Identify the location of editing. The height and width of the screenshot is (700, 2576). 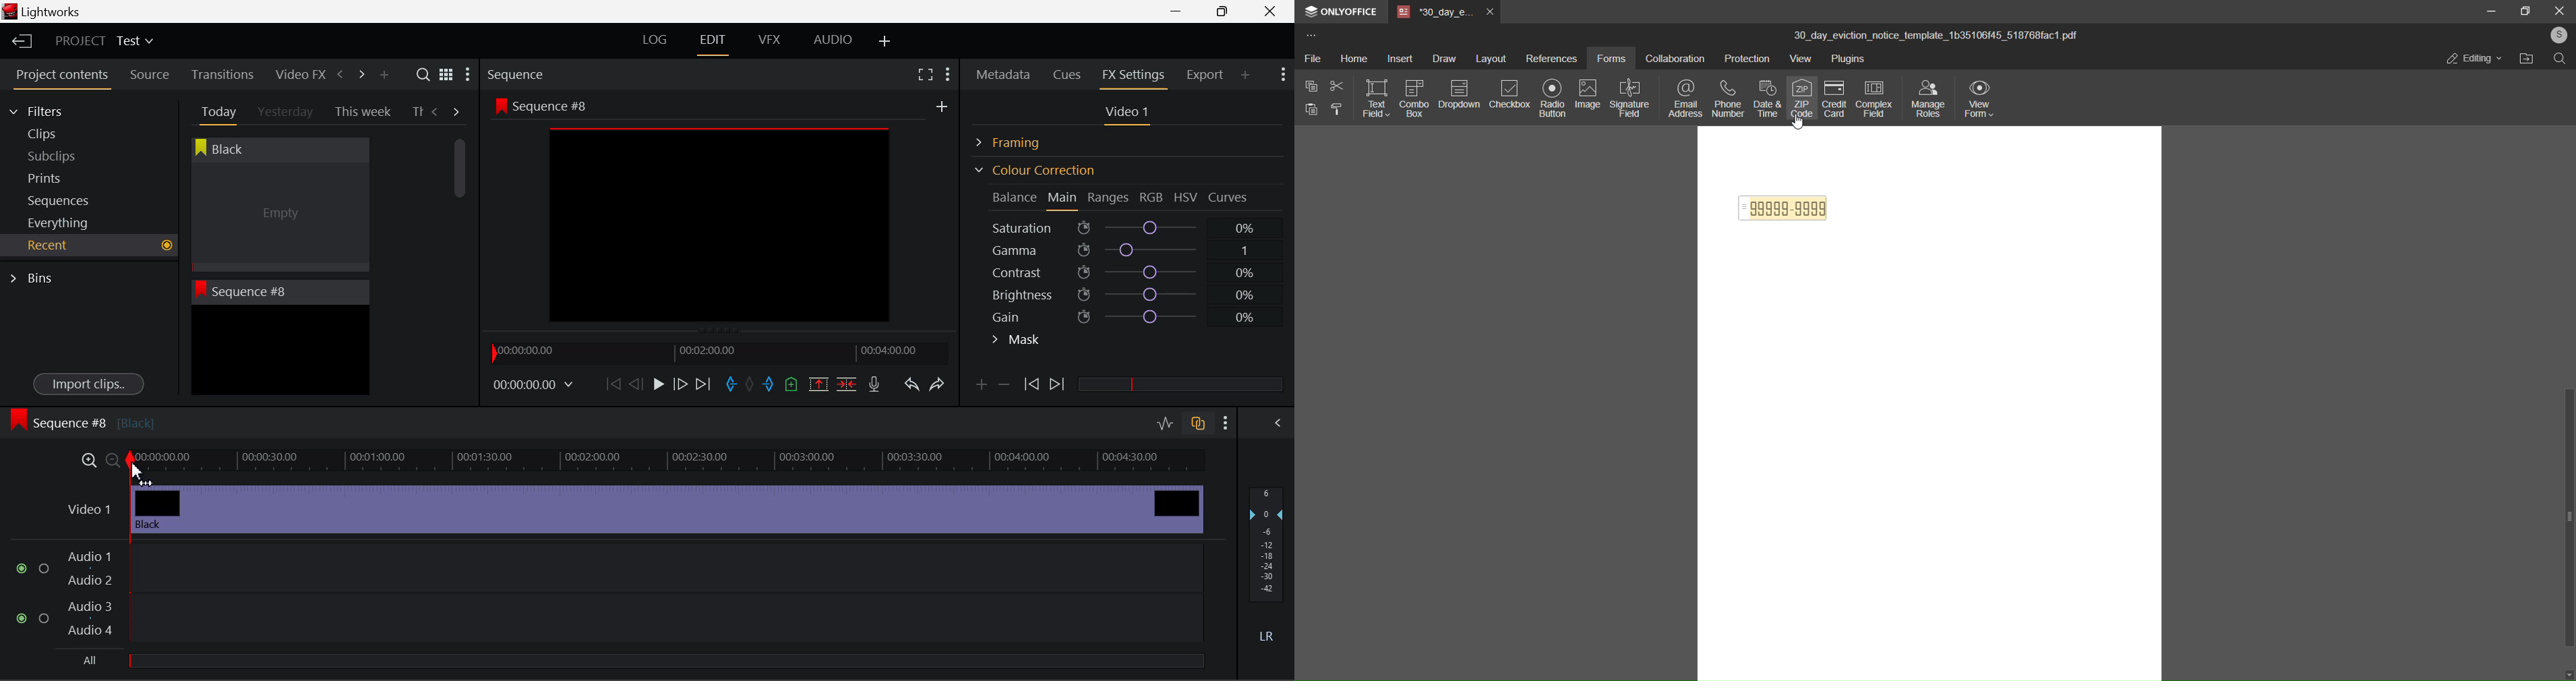
(2468, 59).